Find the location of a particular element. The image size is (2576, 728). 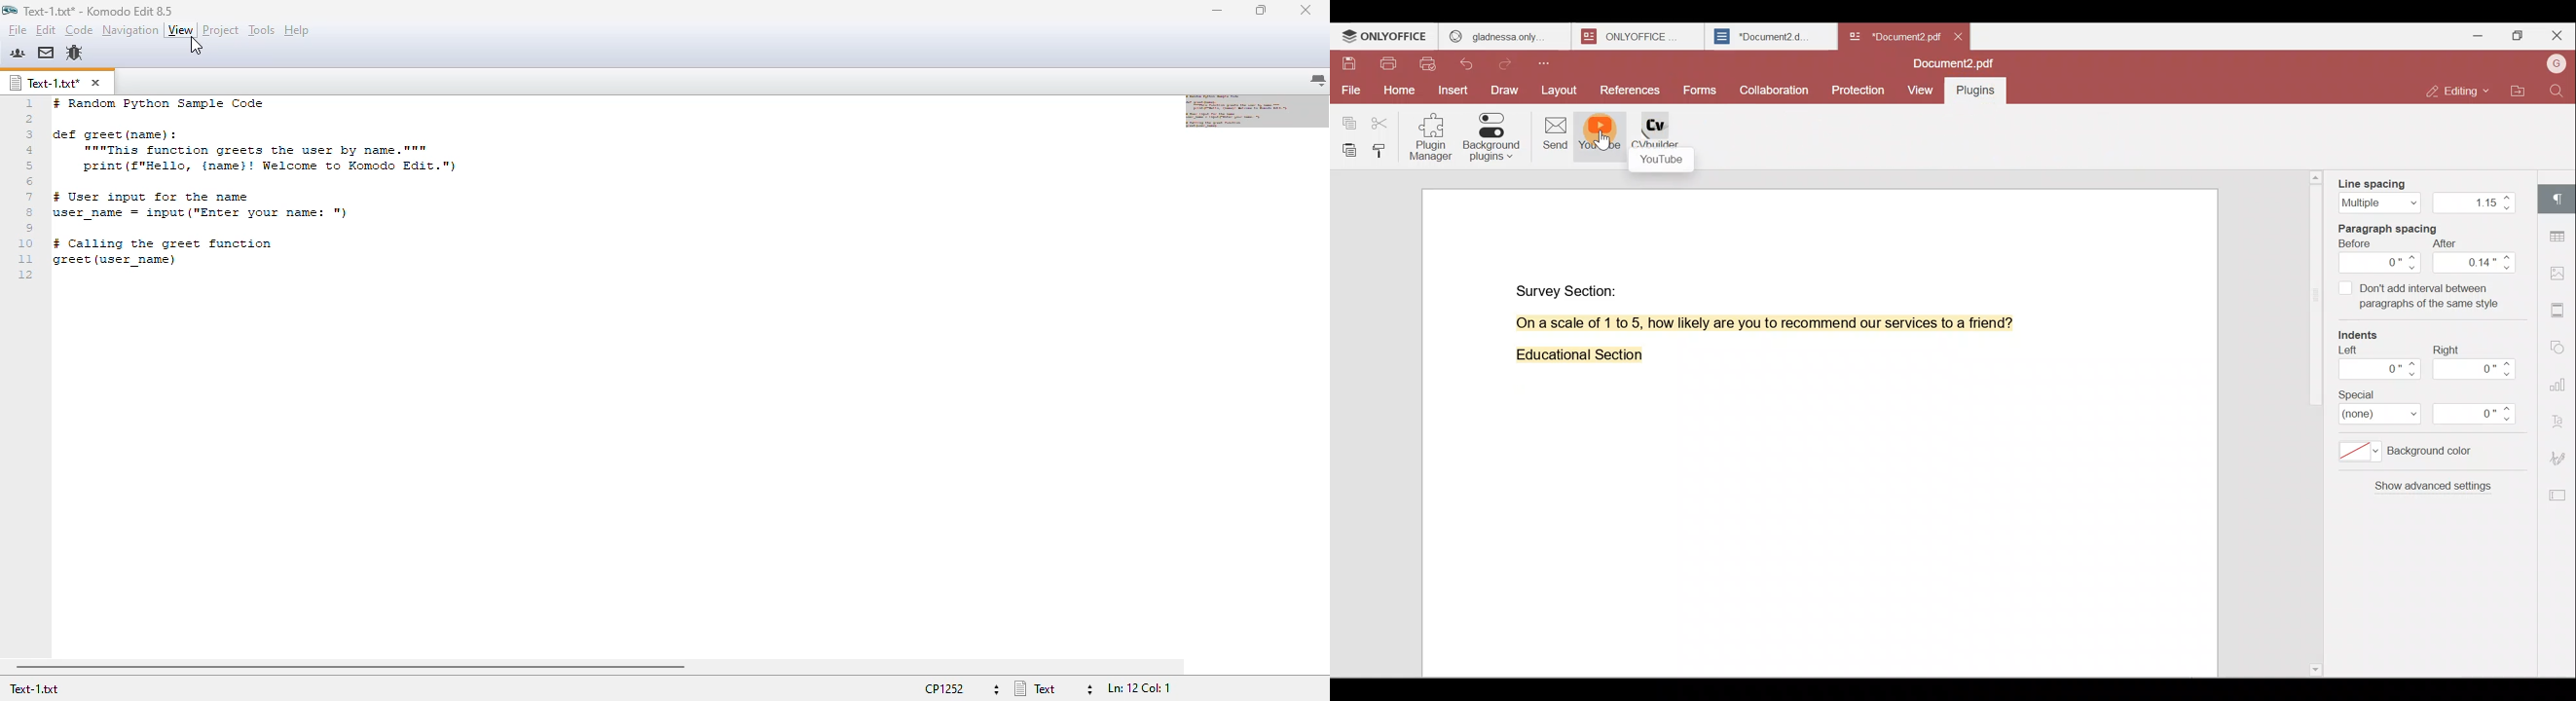

Survey Section: is located at coordinates (1569, 288).